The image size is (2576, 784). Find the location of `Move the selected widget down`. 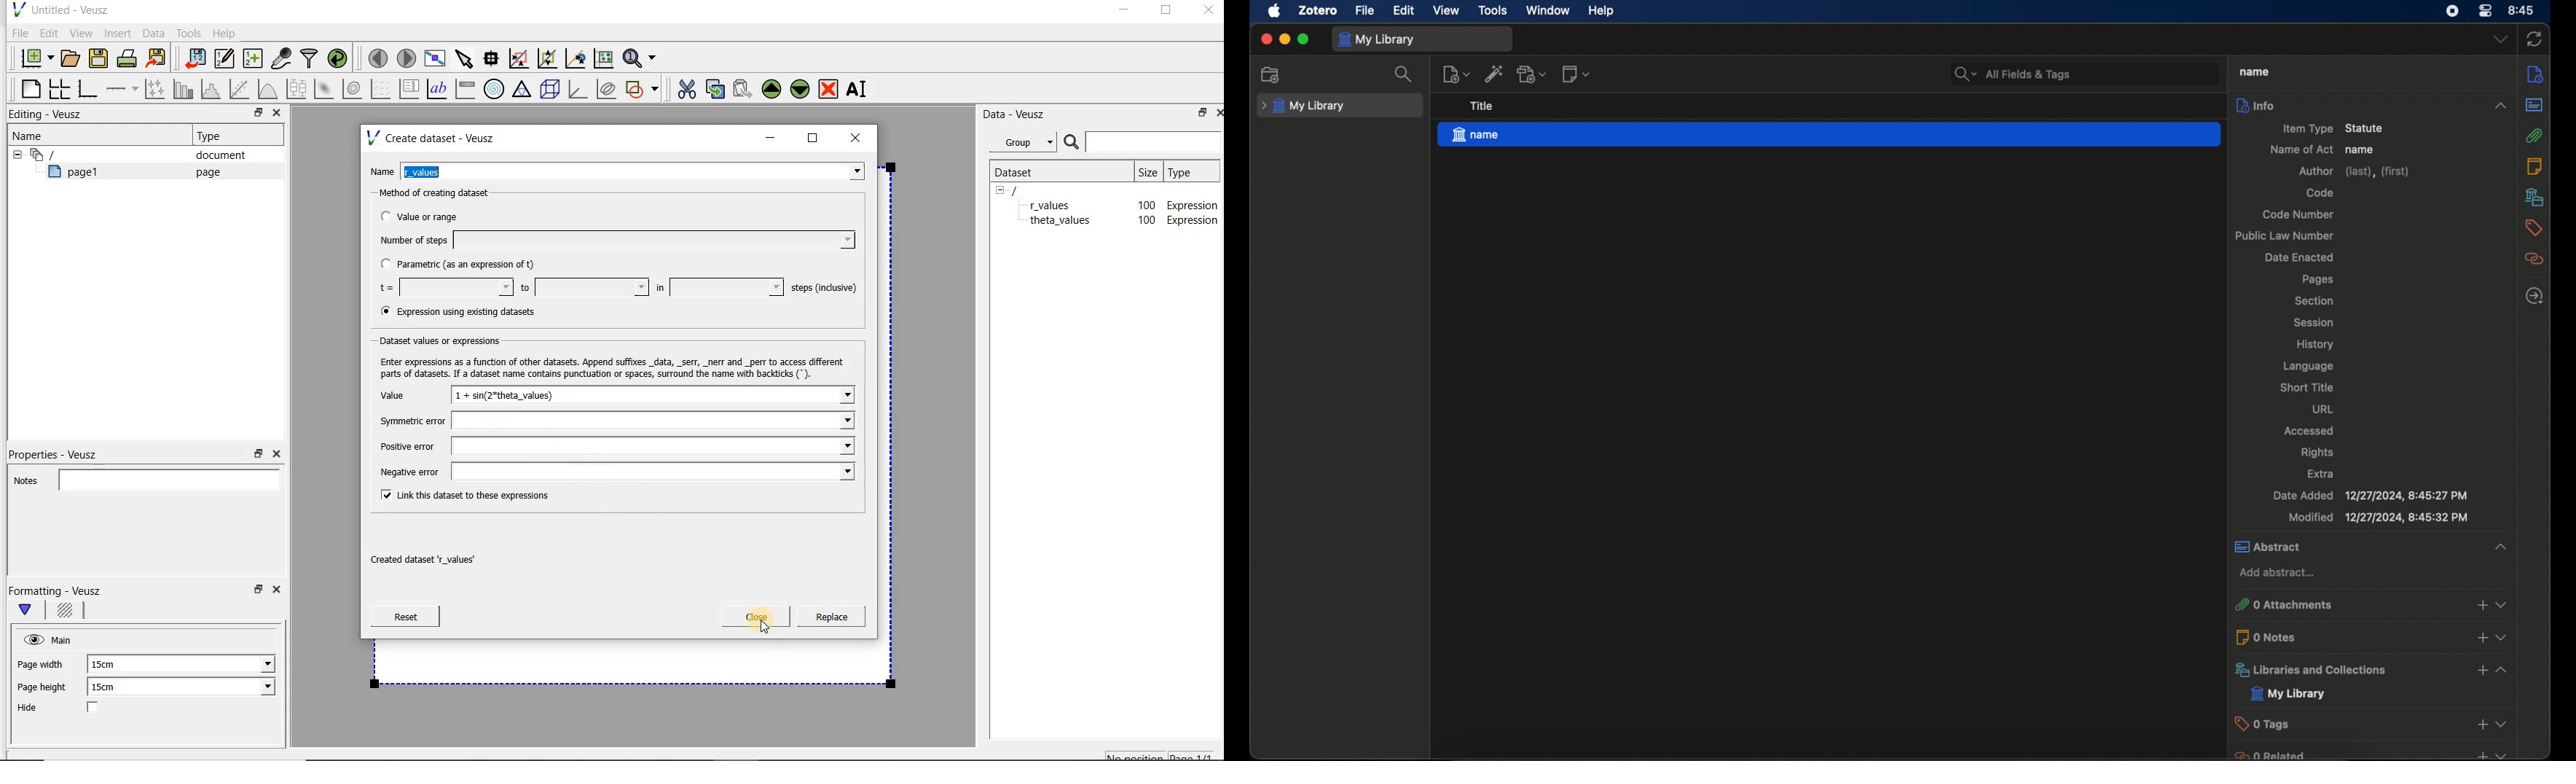

Move the selected widget down is located at coordinates (801, 88).